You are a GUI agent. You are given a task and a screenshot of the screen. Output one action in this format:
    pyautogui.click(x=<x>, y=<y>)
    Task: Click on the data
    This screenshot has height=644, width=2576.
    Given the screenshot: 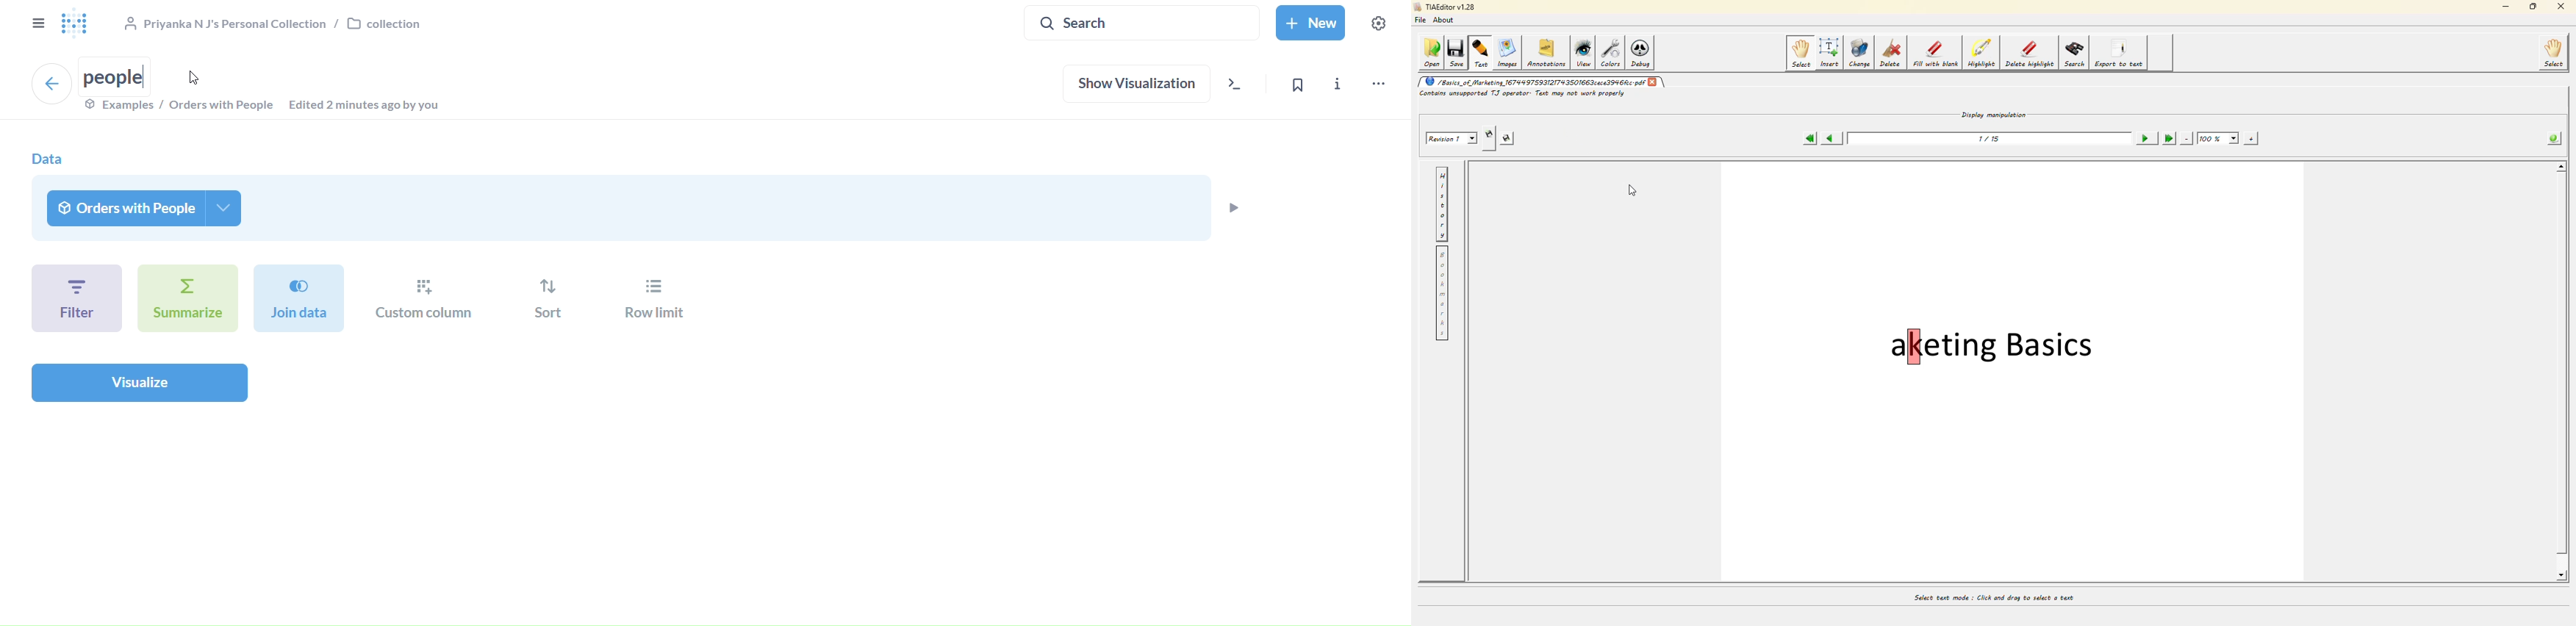 What is the action you would take?
    pyautogui.click(x=47, y=159)
    